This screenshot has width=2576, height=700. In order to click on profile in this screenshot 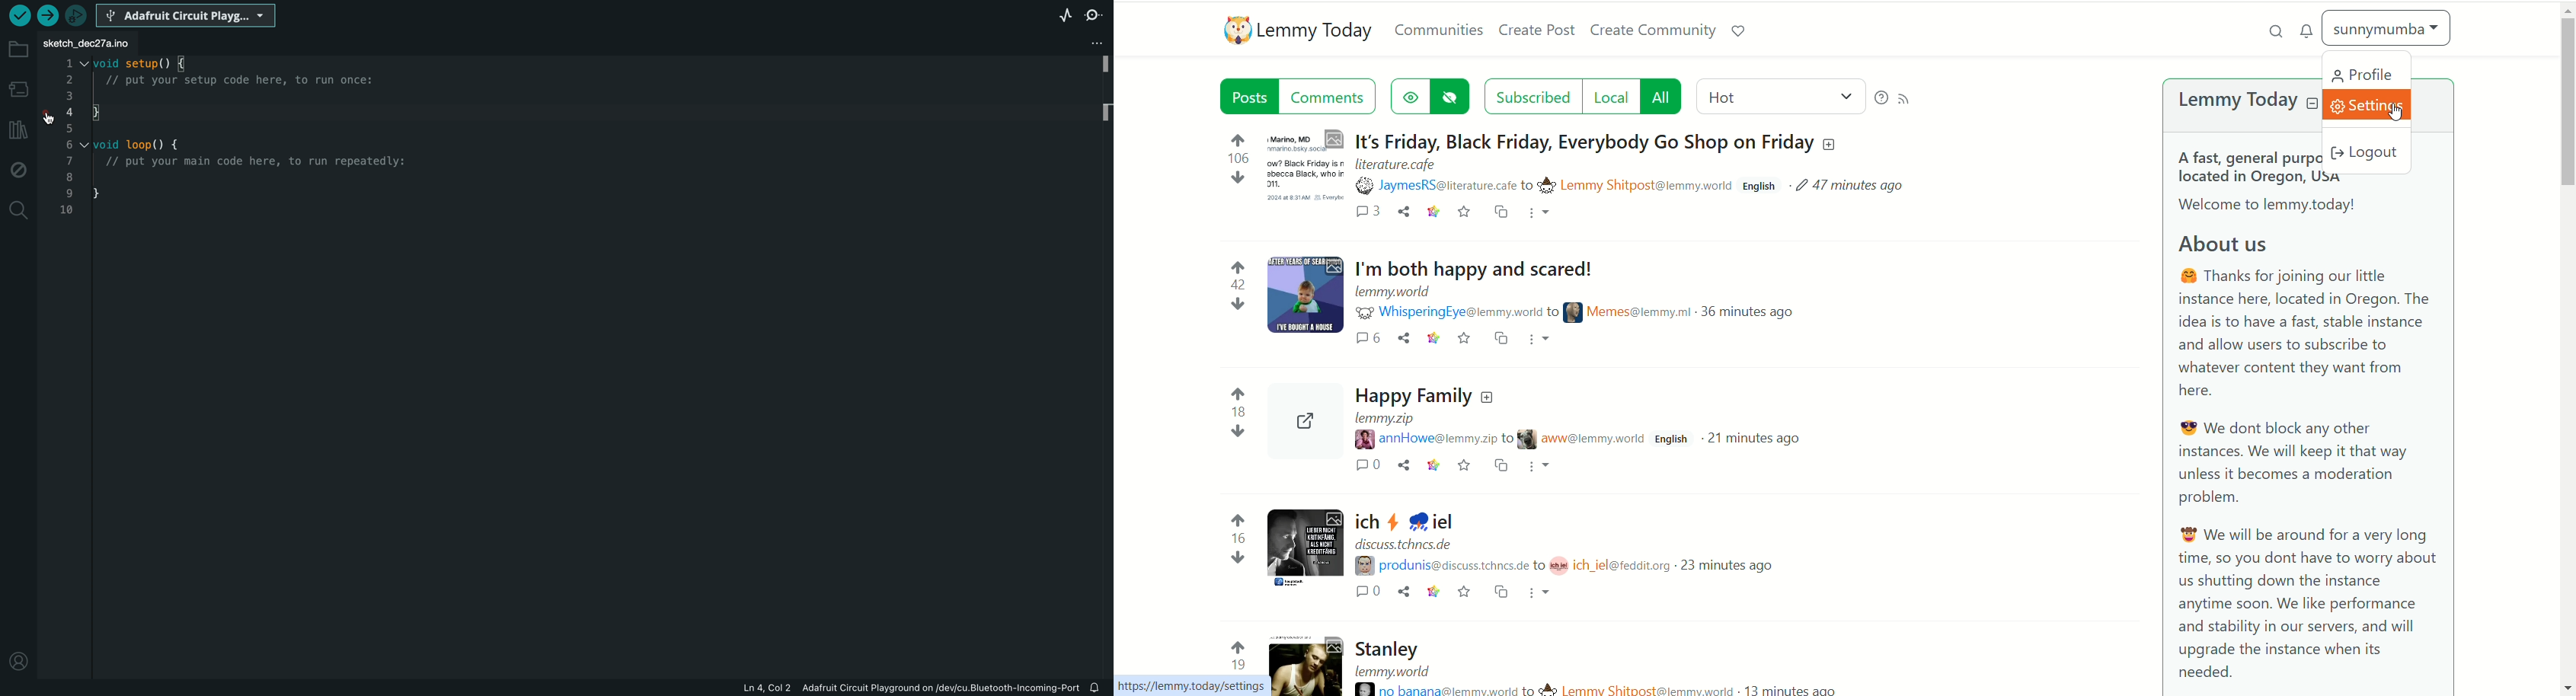, I will do `click(2365, 72)`.